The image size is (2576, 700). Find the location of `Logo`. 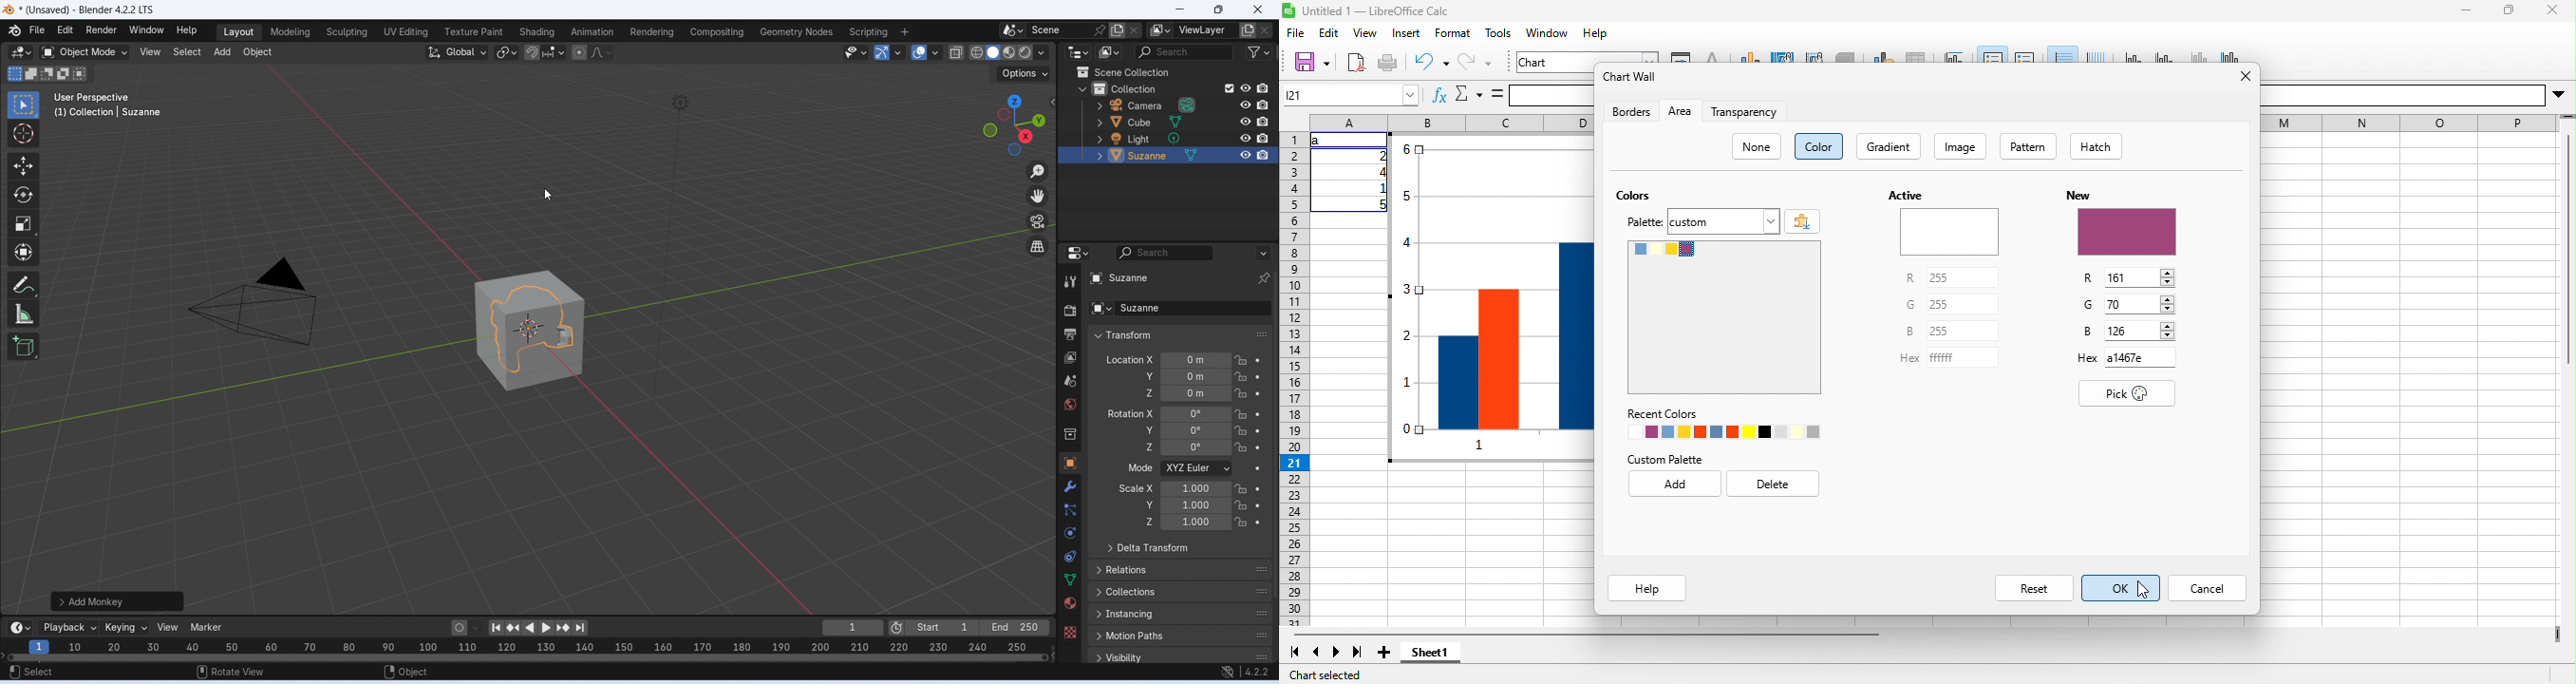

Logo is located at coordinates (14, 30).